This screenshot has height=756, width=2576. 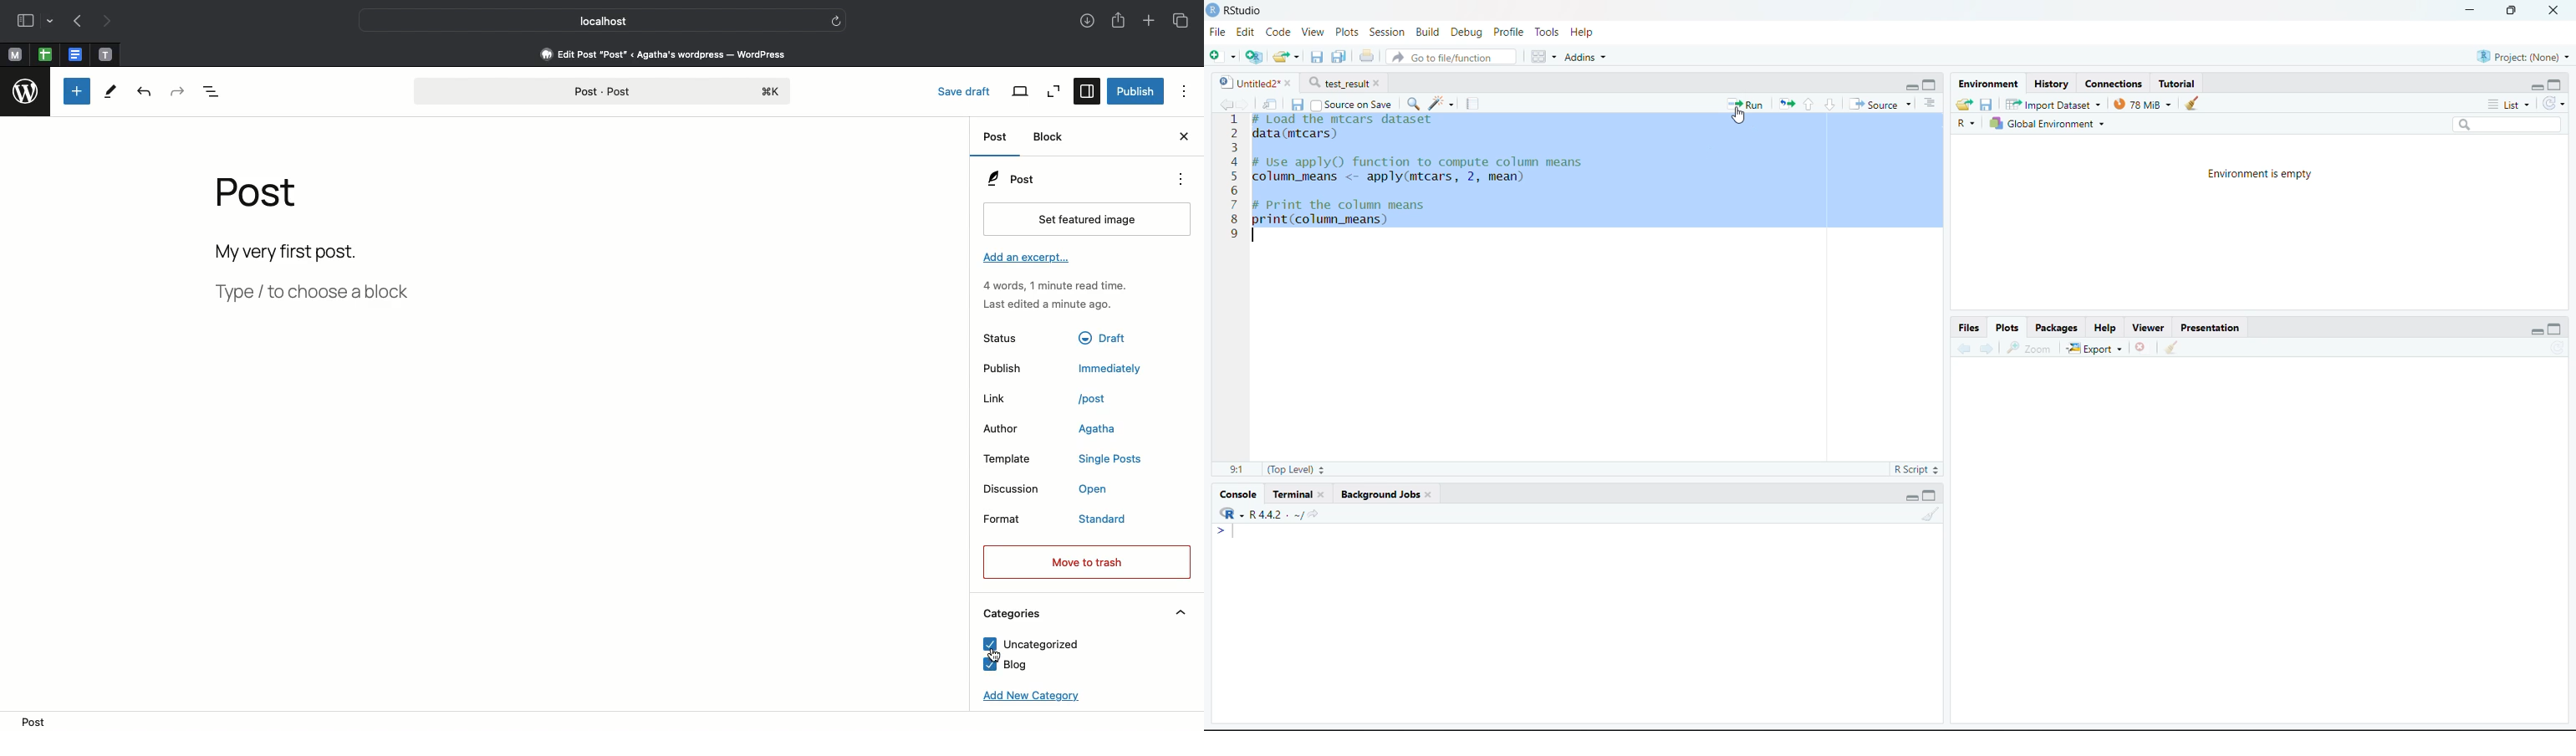 I want to click on Minimize, so click(x=1910, y=86).